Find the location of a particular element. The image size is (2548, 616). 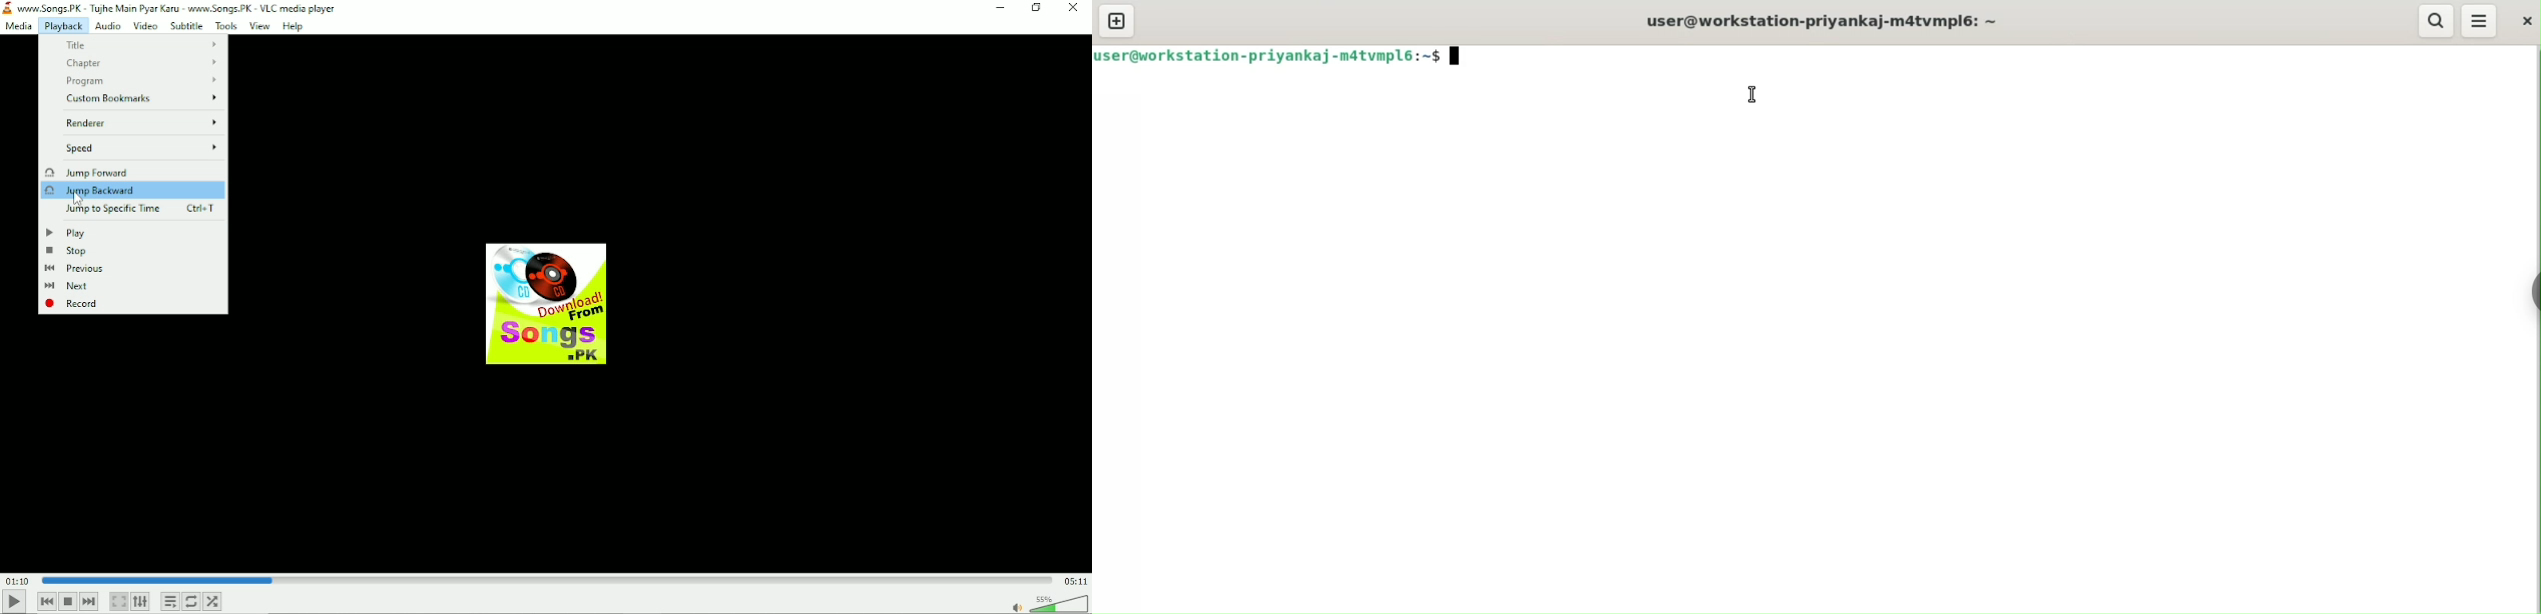

Previous is located at coordinates (76, 269).